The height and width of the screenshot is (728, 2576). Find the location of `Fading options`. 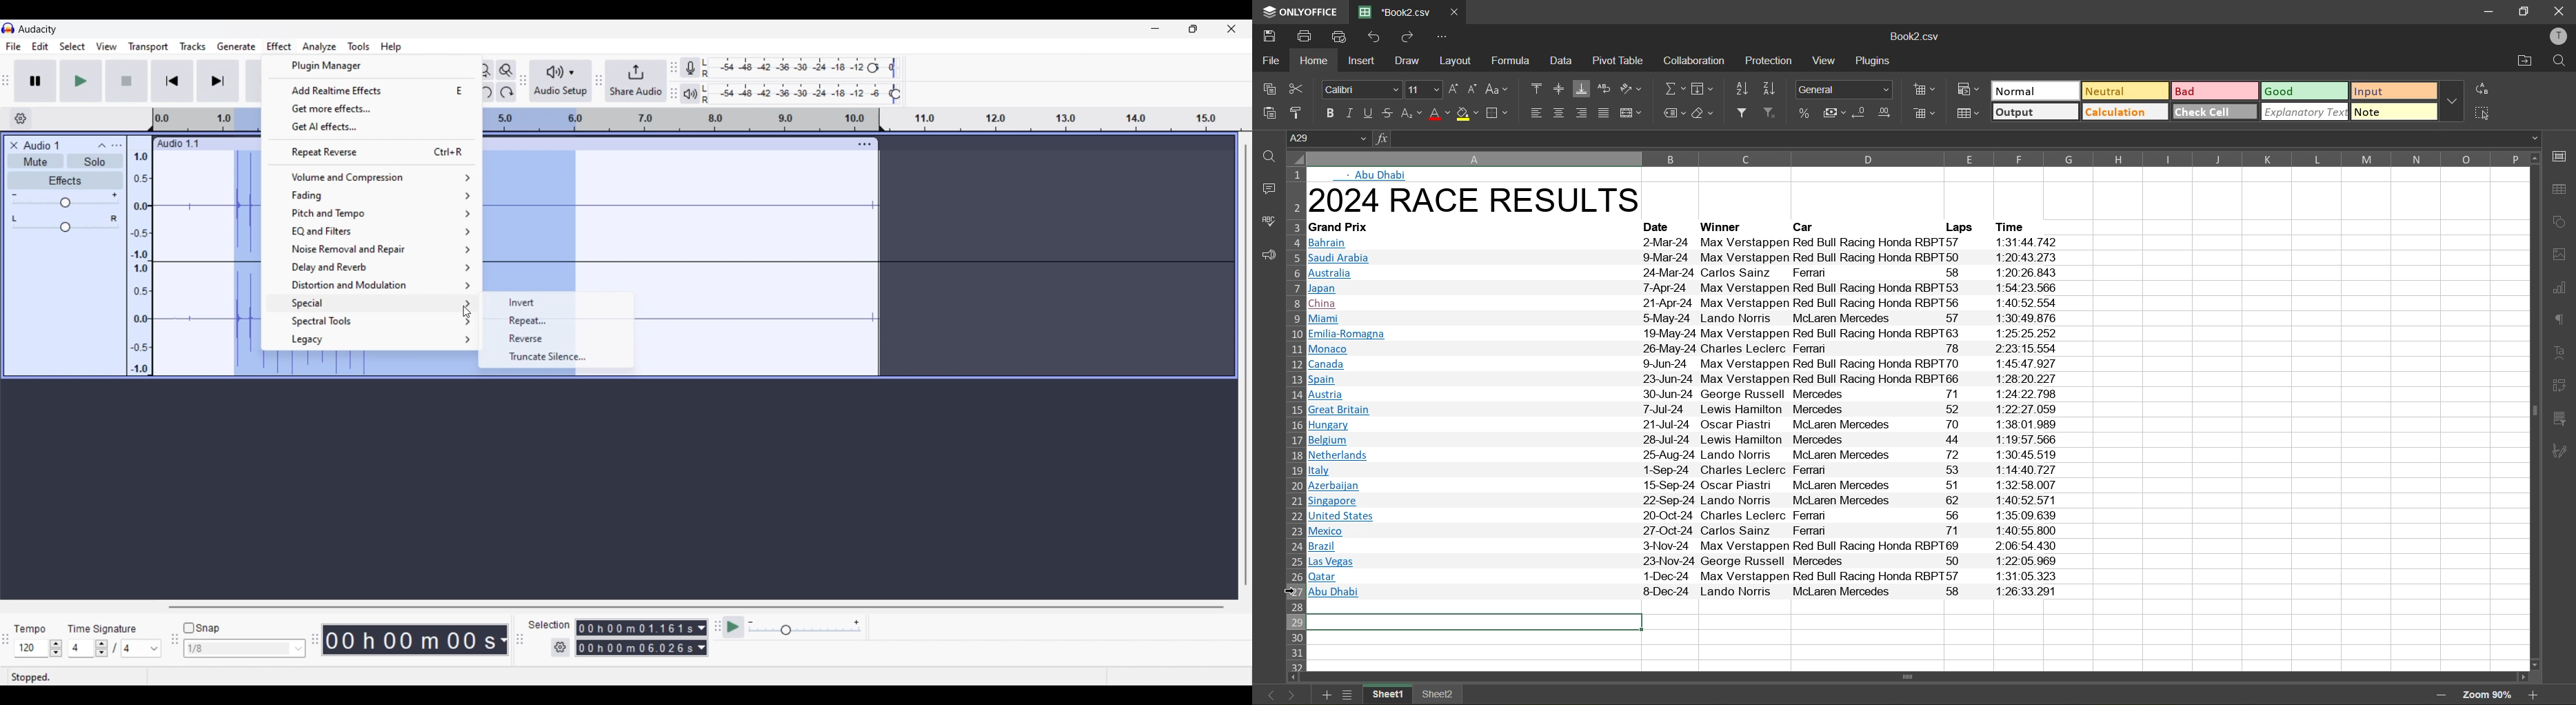

Fading options is located at coordinates (371, 195).